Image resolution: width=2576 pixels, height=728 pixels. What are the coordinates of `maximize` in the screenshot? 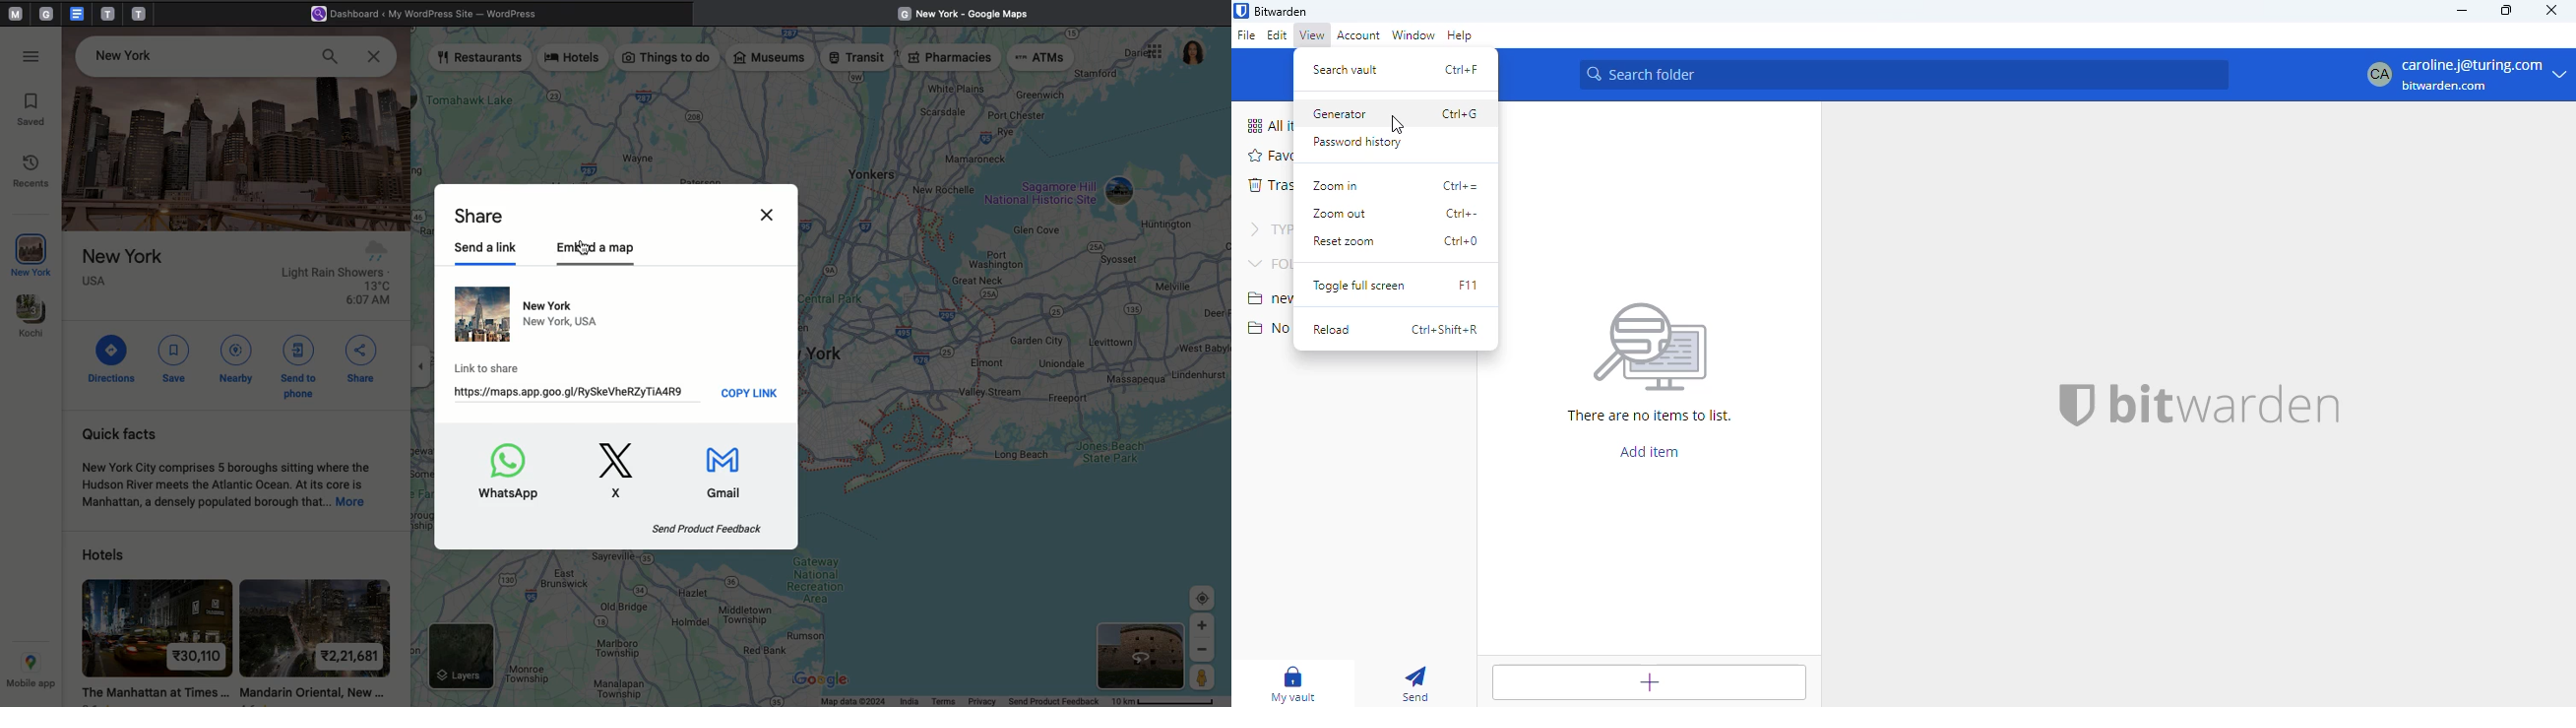 It's located at (2506, 10).